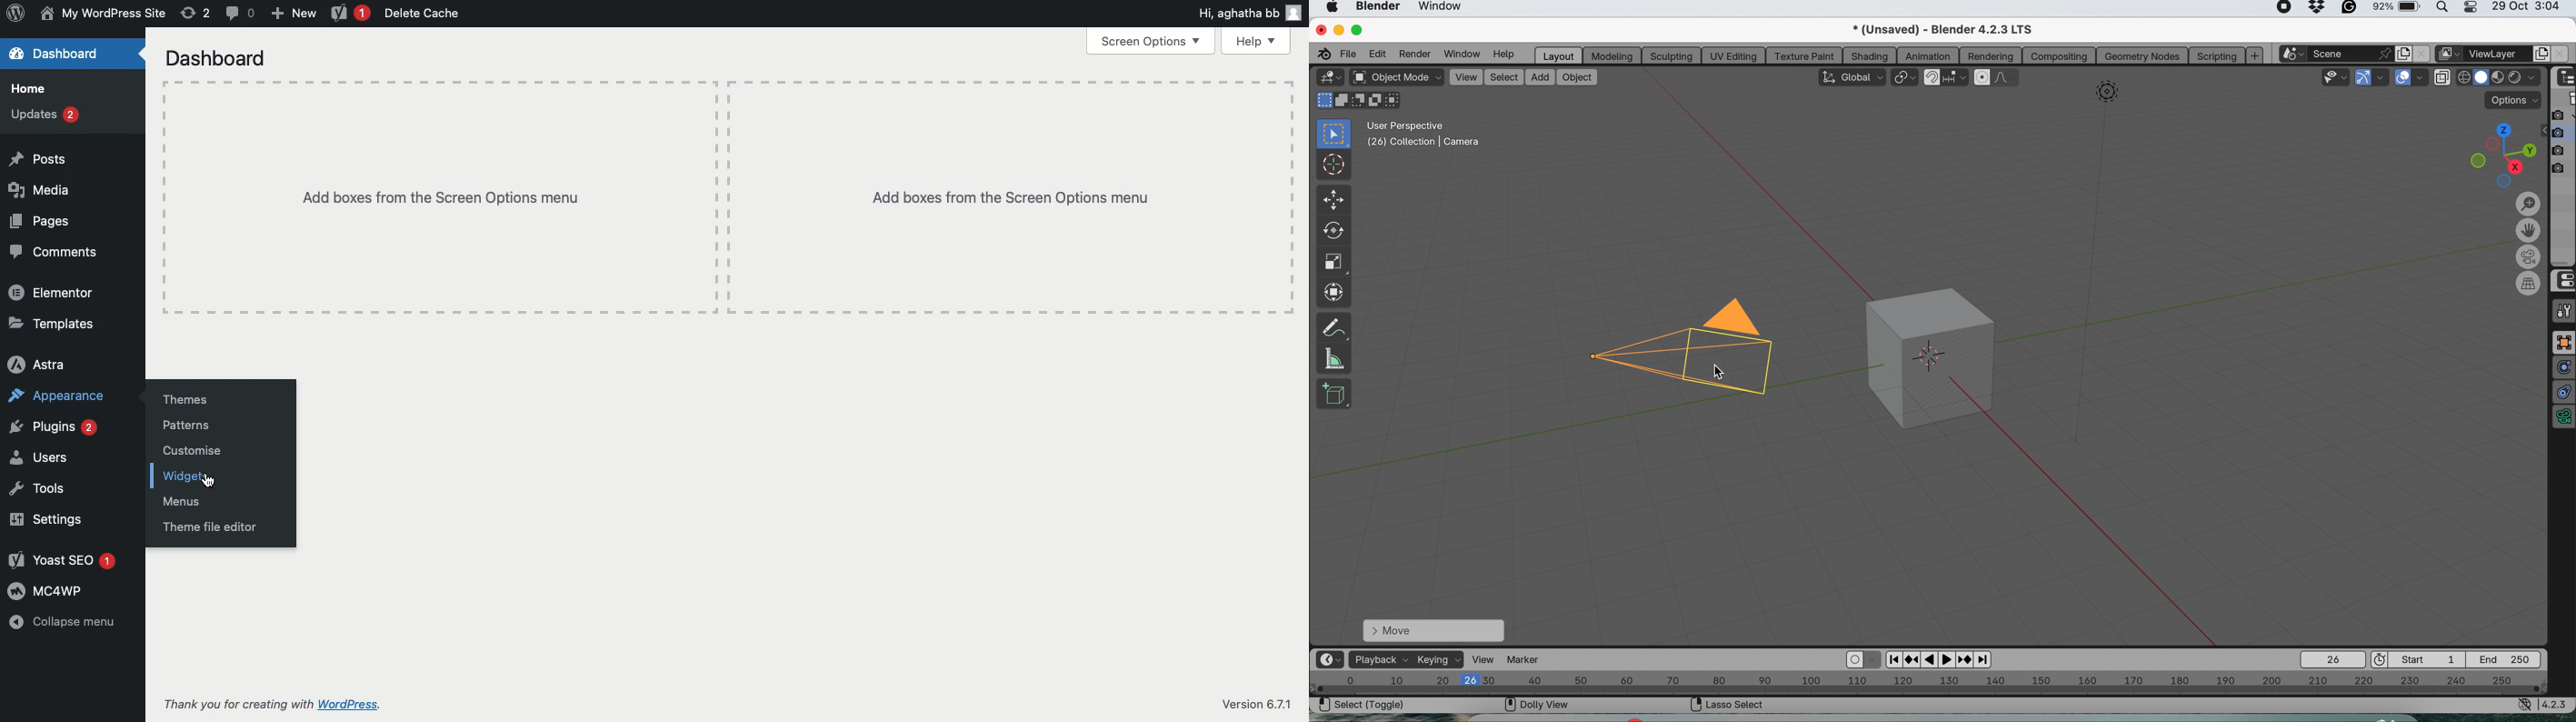 This screenshot has height=728, width=2576. What do you see at coordinates (56, 323) in the screenshot?
I see `Templates` at bounding box center [56, 323].